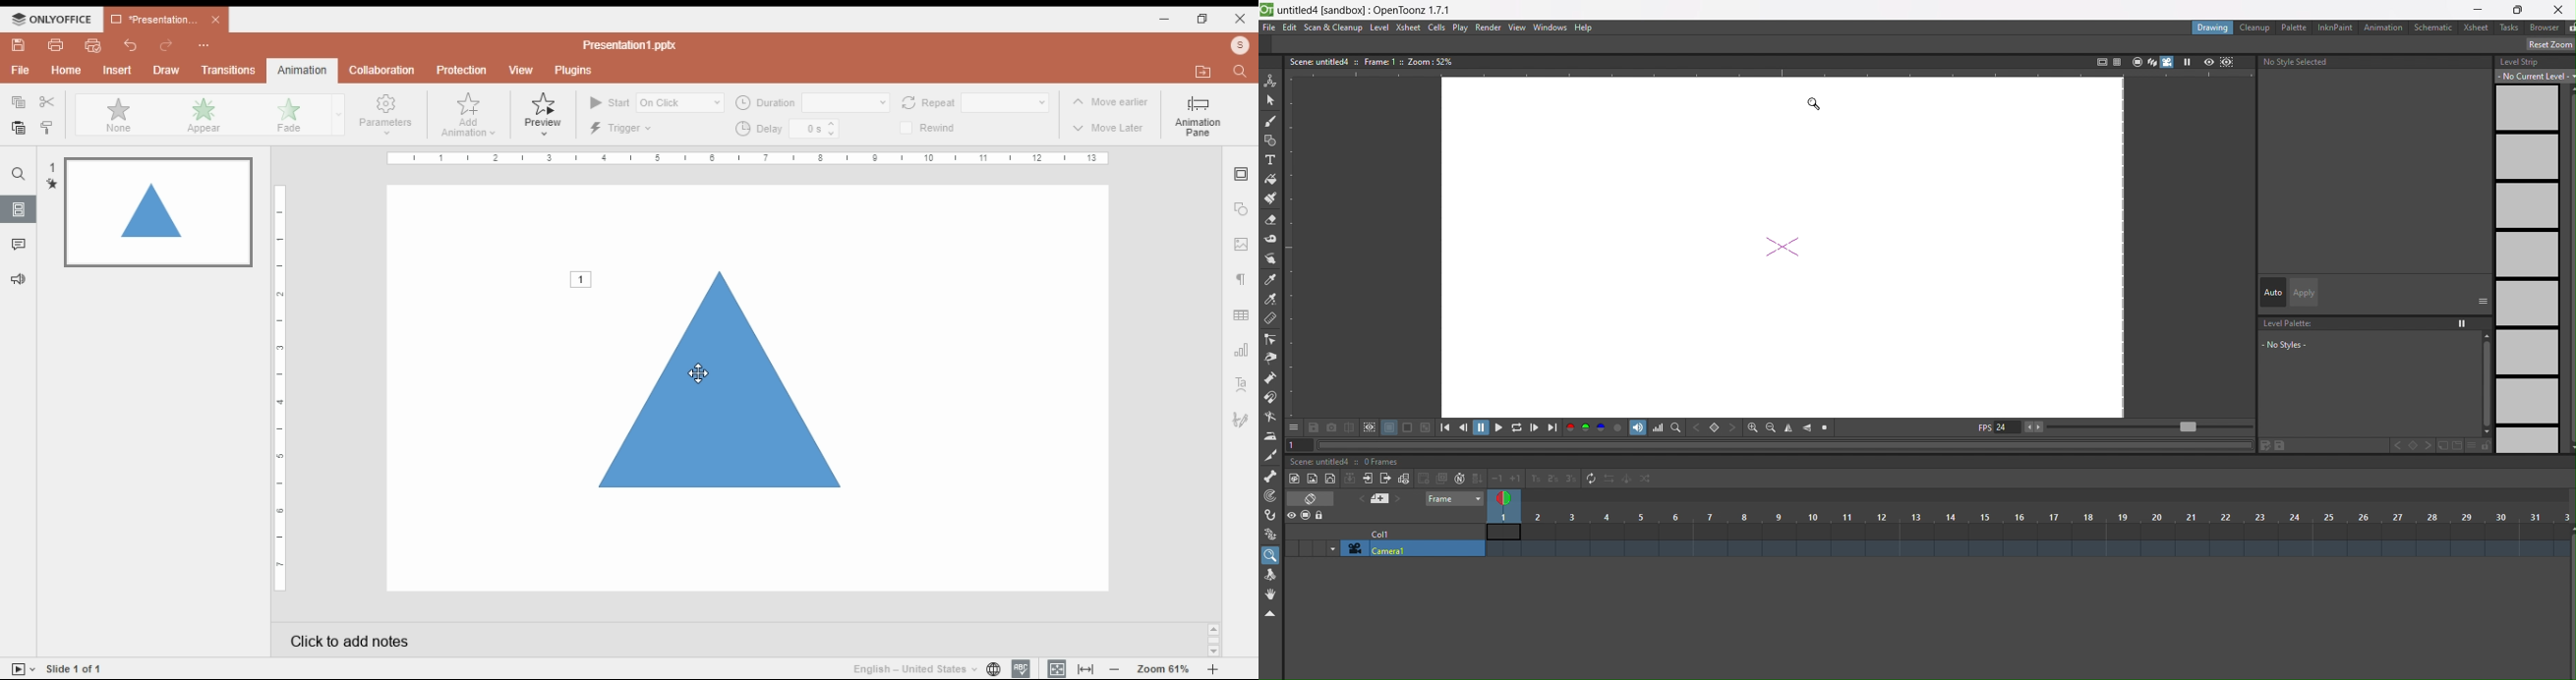 Image resolution: width=2576 pixels, height=700 pixels. What do you see at coordinates (1814, 106) in the screenshot?
I see `cursor` at bounding box center [1814, 106].